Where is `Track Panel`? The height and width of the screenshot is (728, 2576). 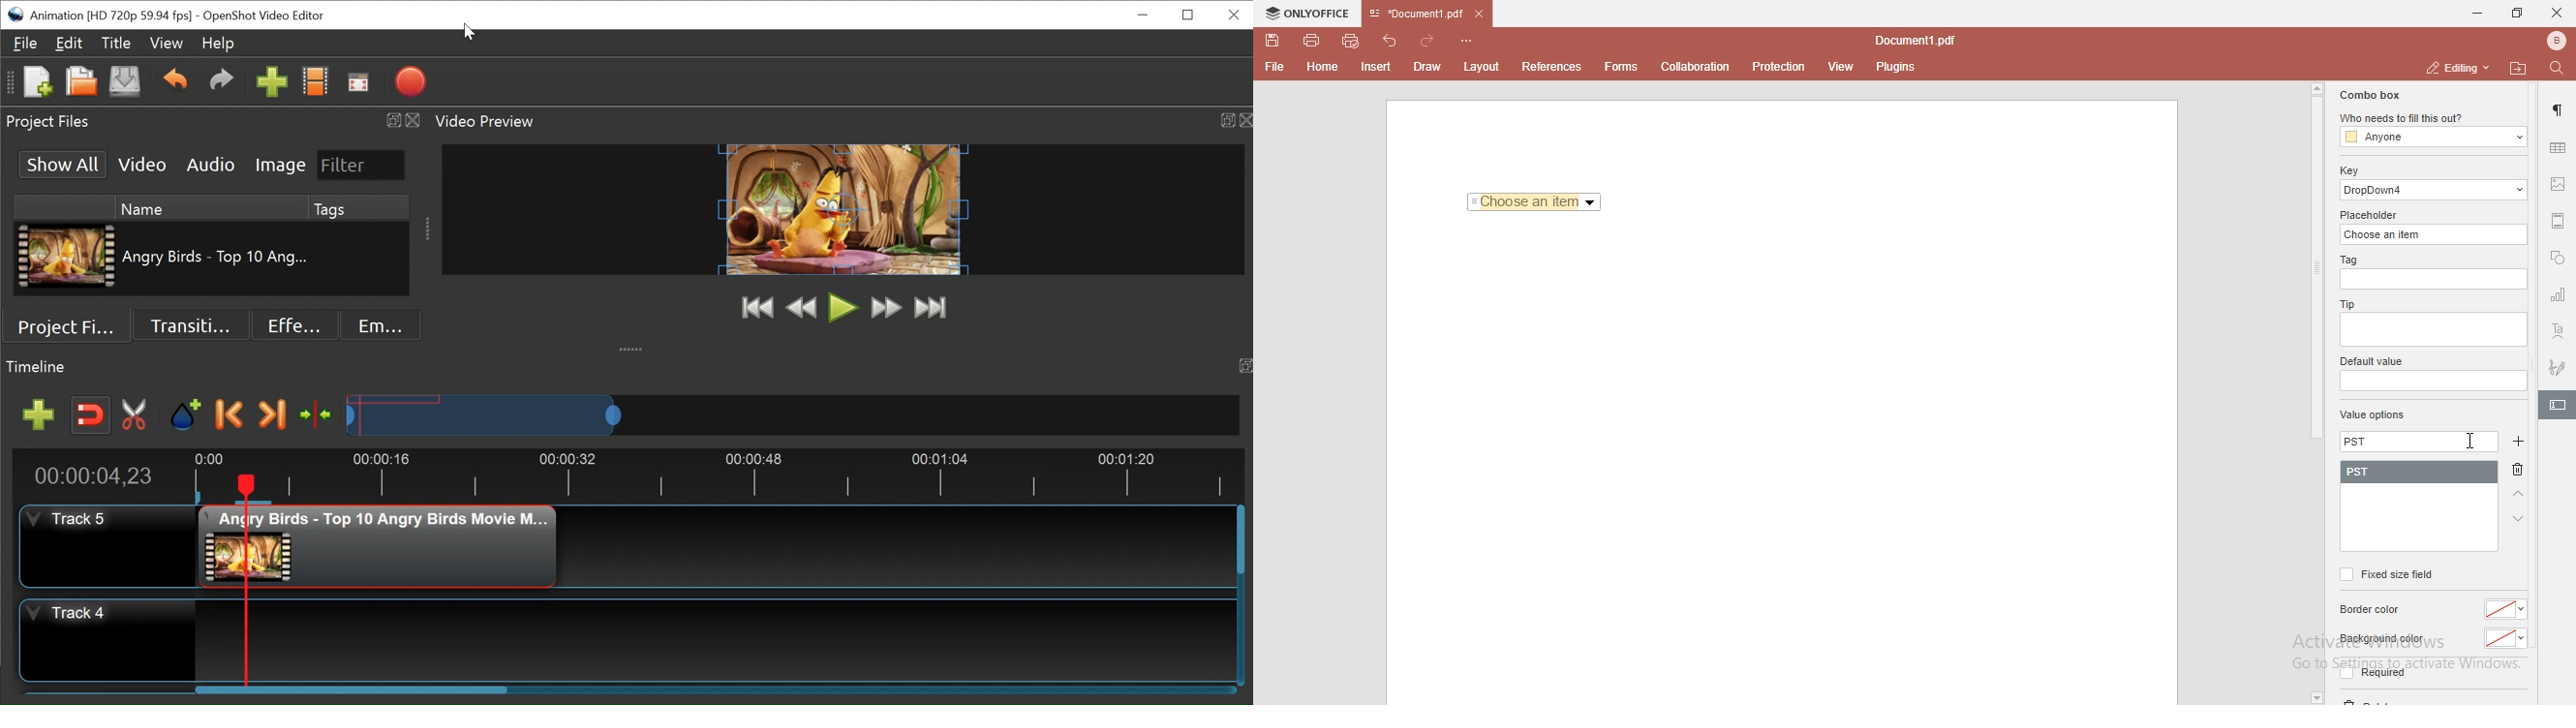 Track Panel is located at coordinates (715, 641).